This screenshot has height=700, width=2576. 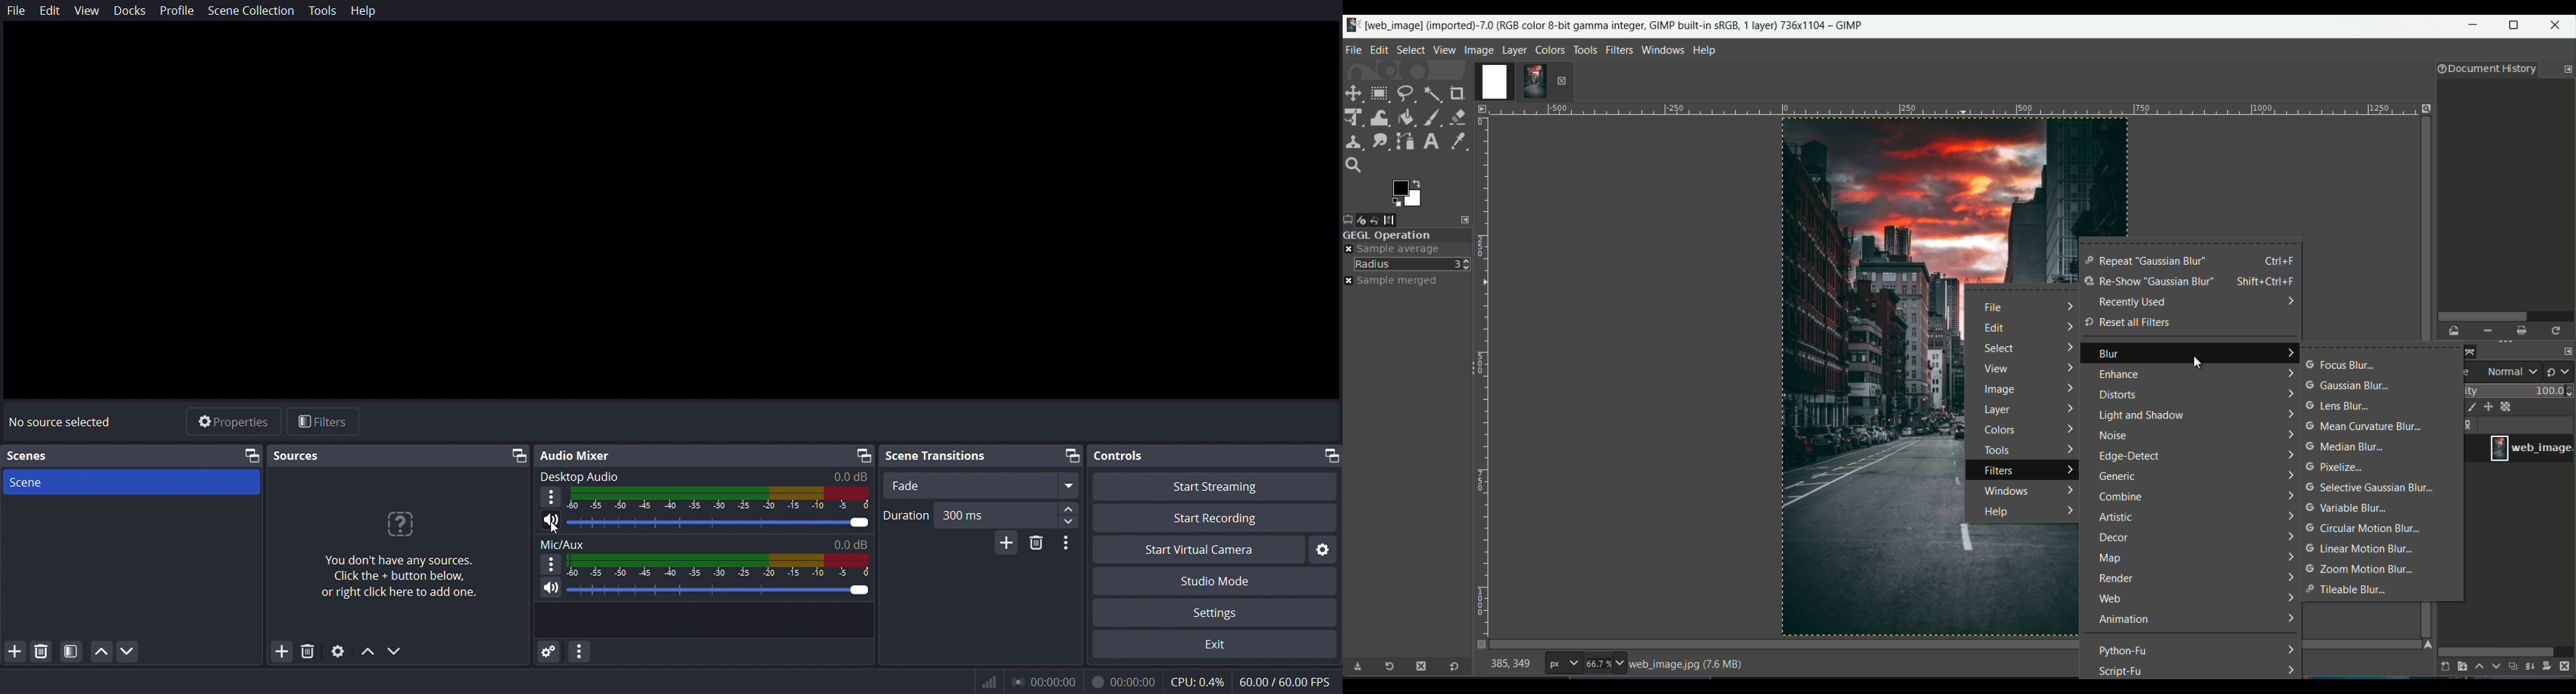 What do you see at coordinates (551, 567) in the screenshot?
I see `options` at bounding box center [551, 567].